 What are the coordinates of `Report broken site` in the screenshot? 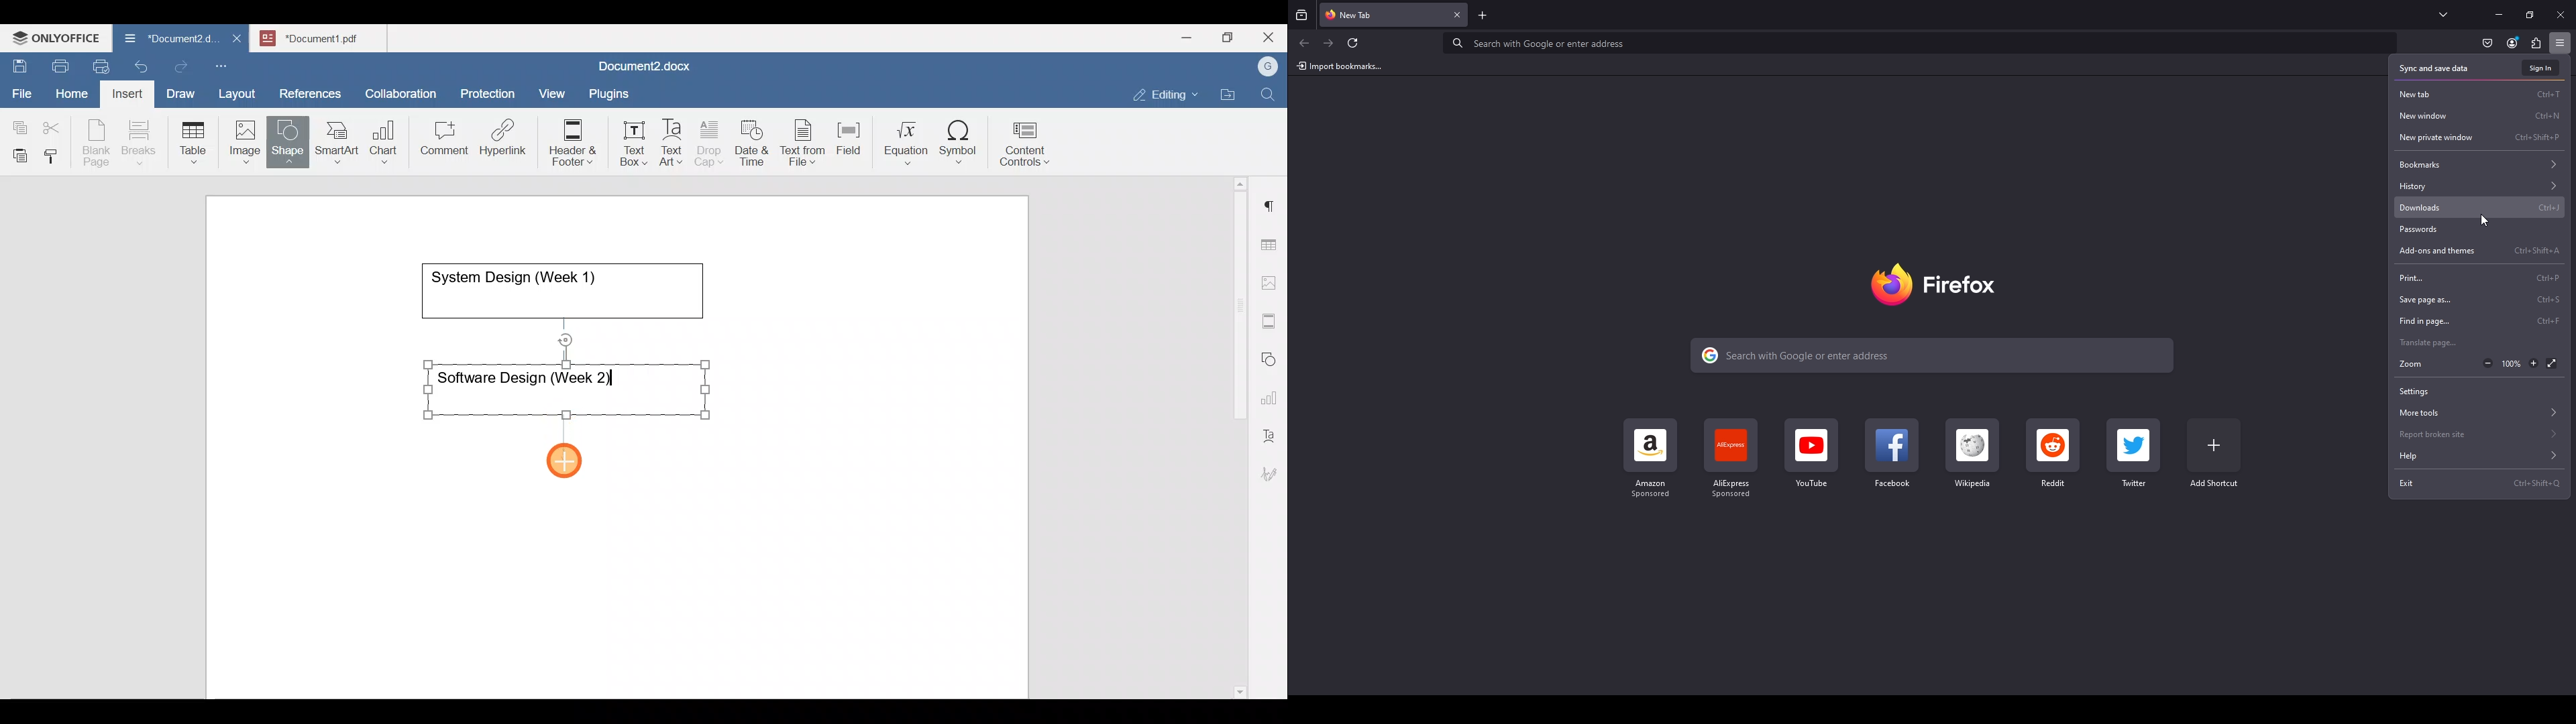 It's located at (2480, 433).